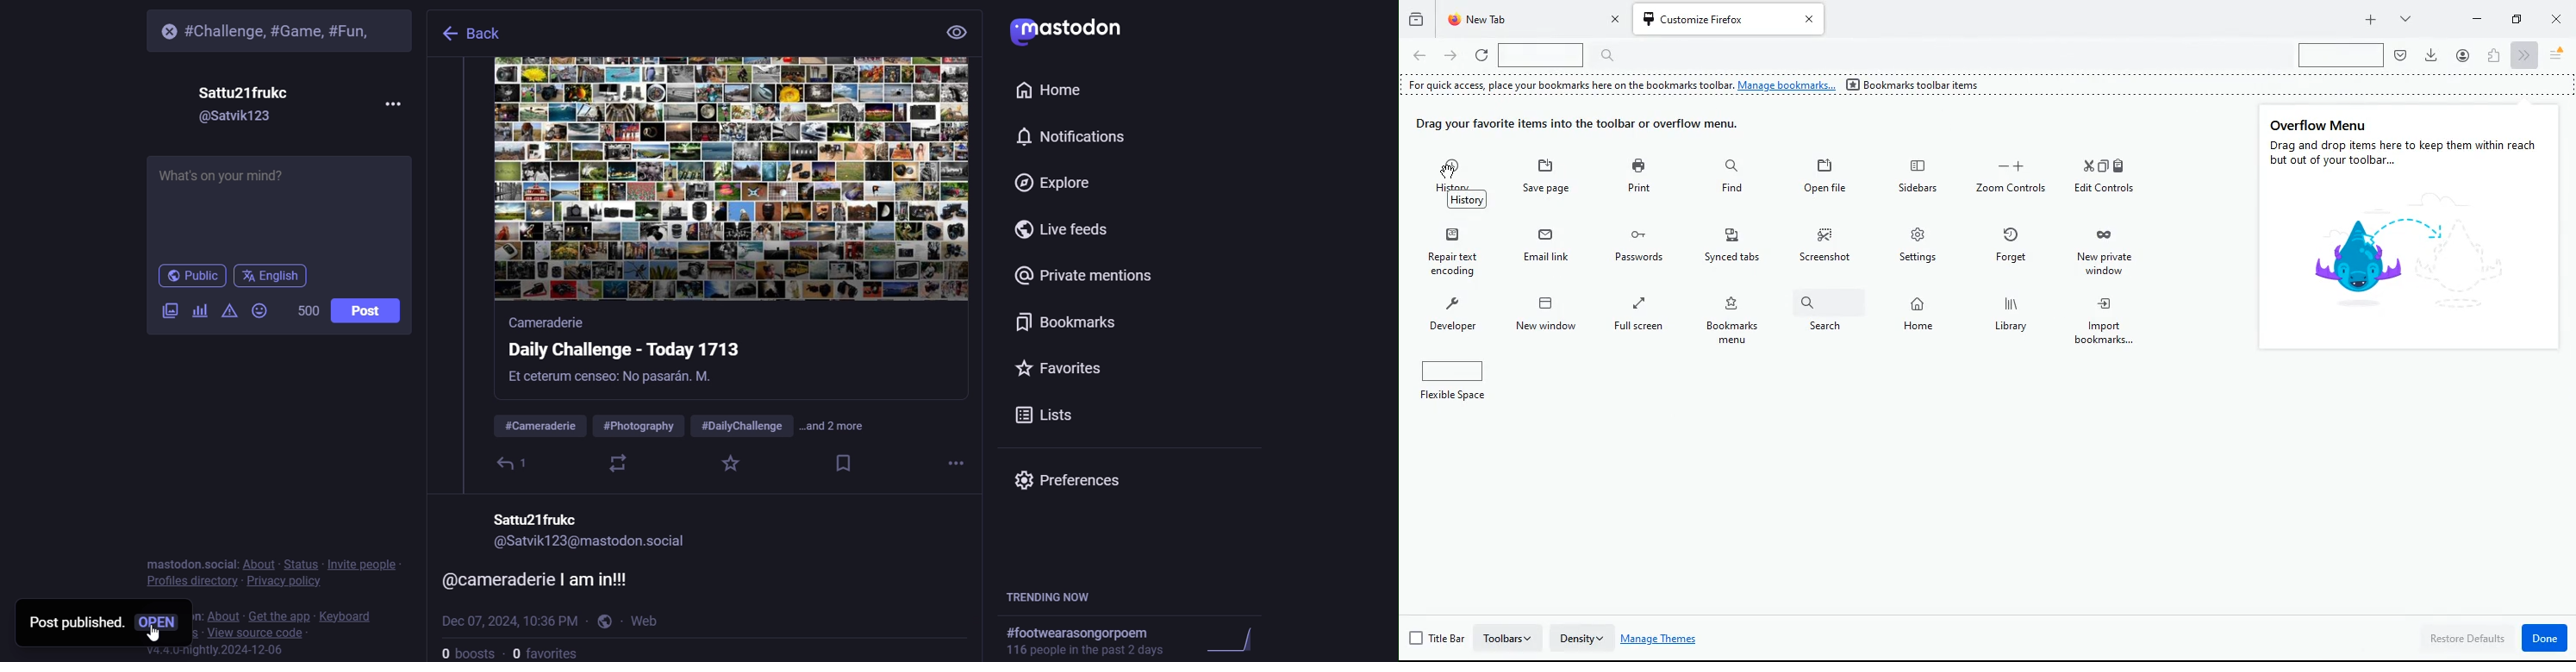  Describe the element at coordinates (543, 516) in the screenshot. I see `Sattu21frukc` at that location.